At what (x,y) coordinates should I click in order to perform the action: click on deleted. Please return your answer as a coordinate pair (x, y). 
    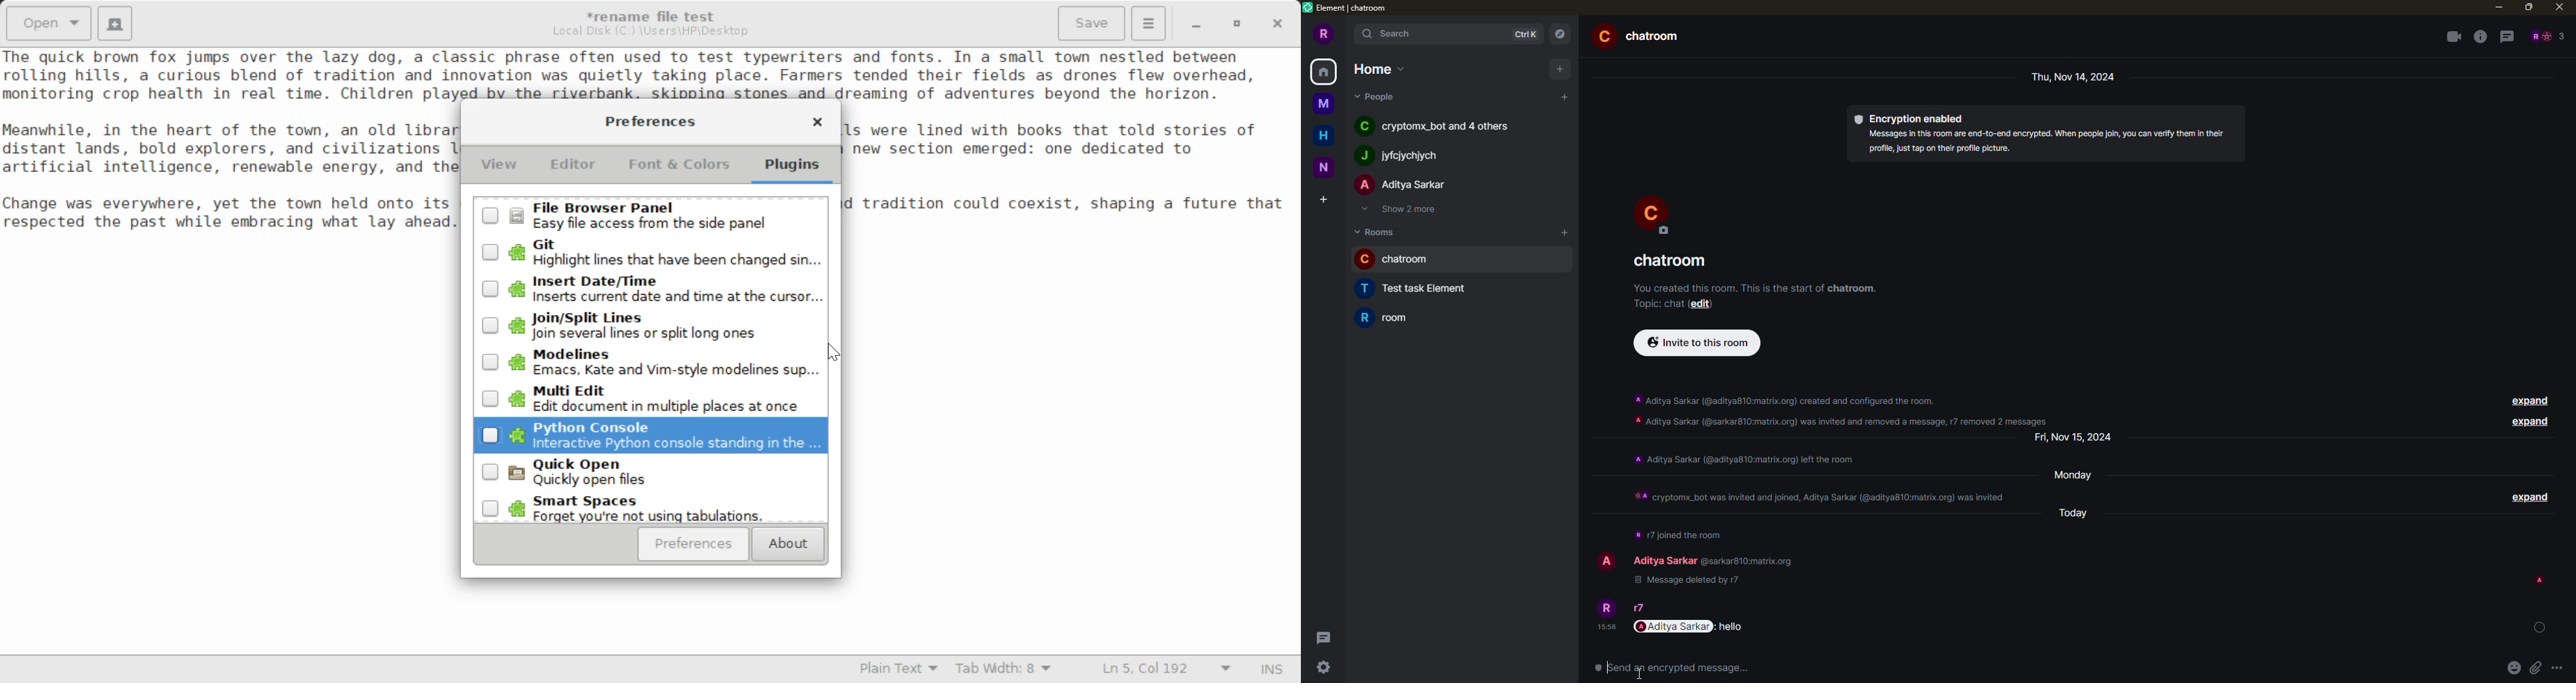
    Looking at the image, I should click on (1696, 584).